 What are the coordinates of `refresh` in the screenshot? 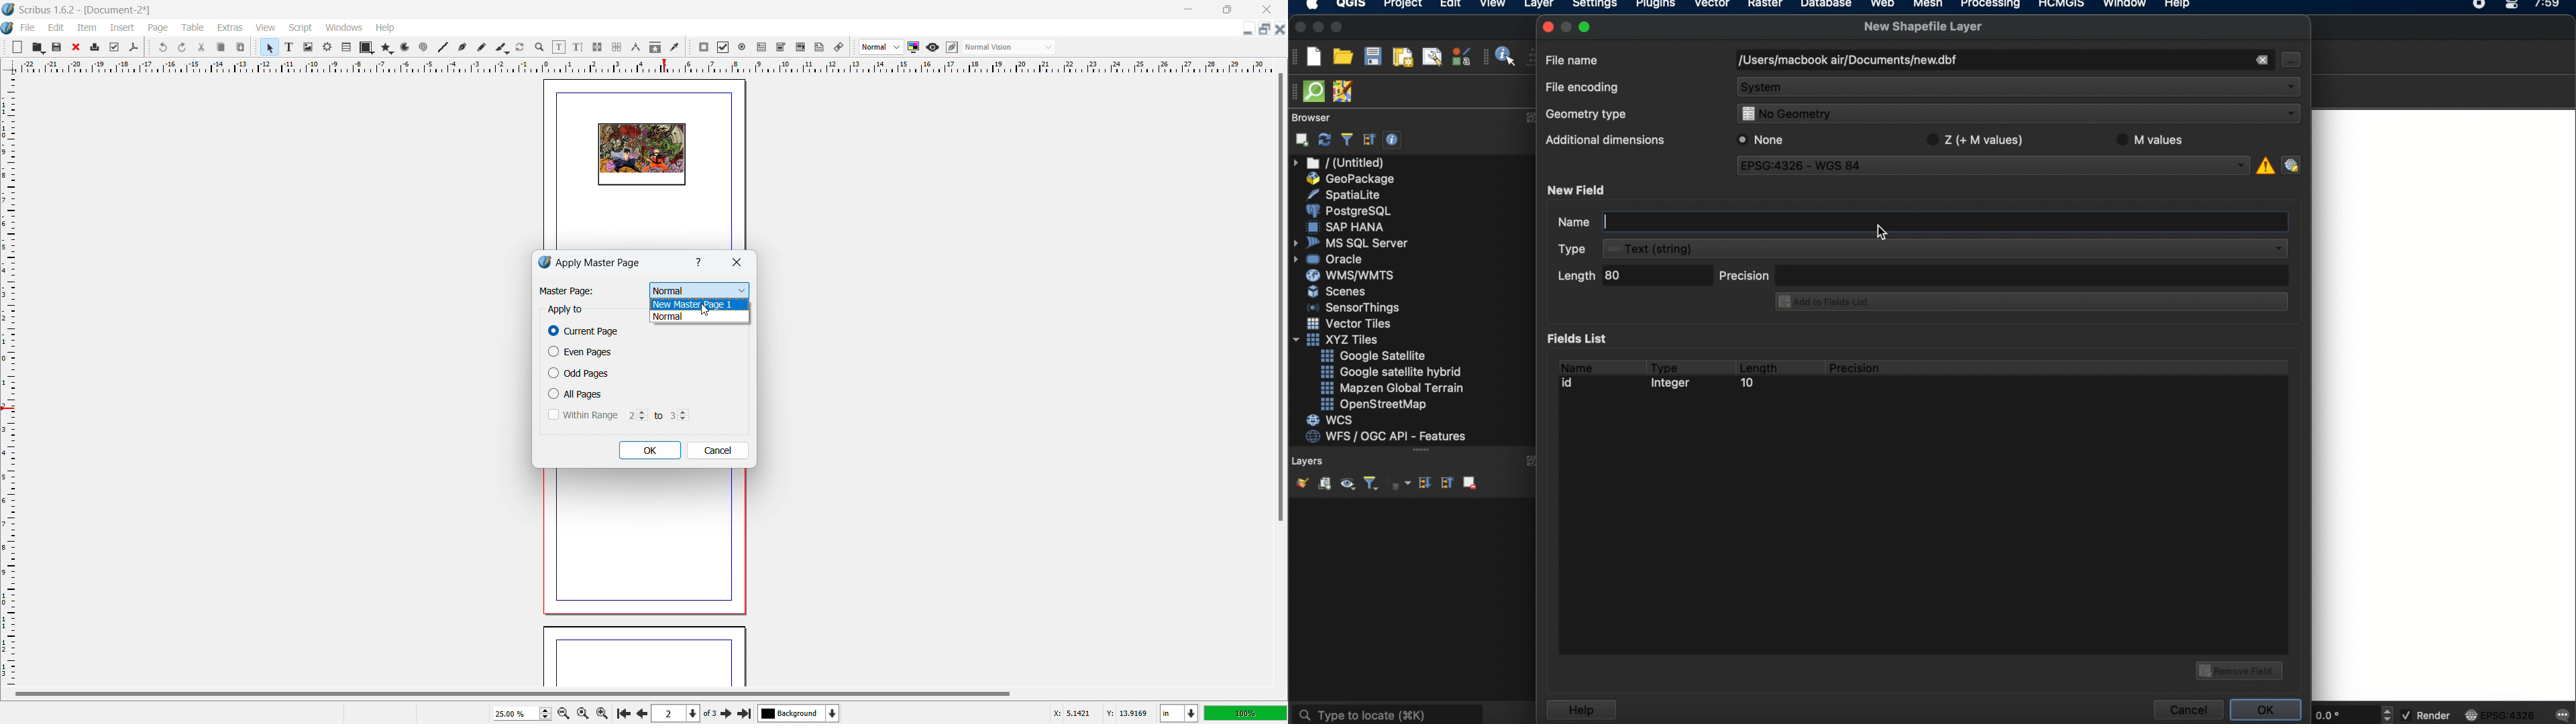 It's located at (1325, 140).